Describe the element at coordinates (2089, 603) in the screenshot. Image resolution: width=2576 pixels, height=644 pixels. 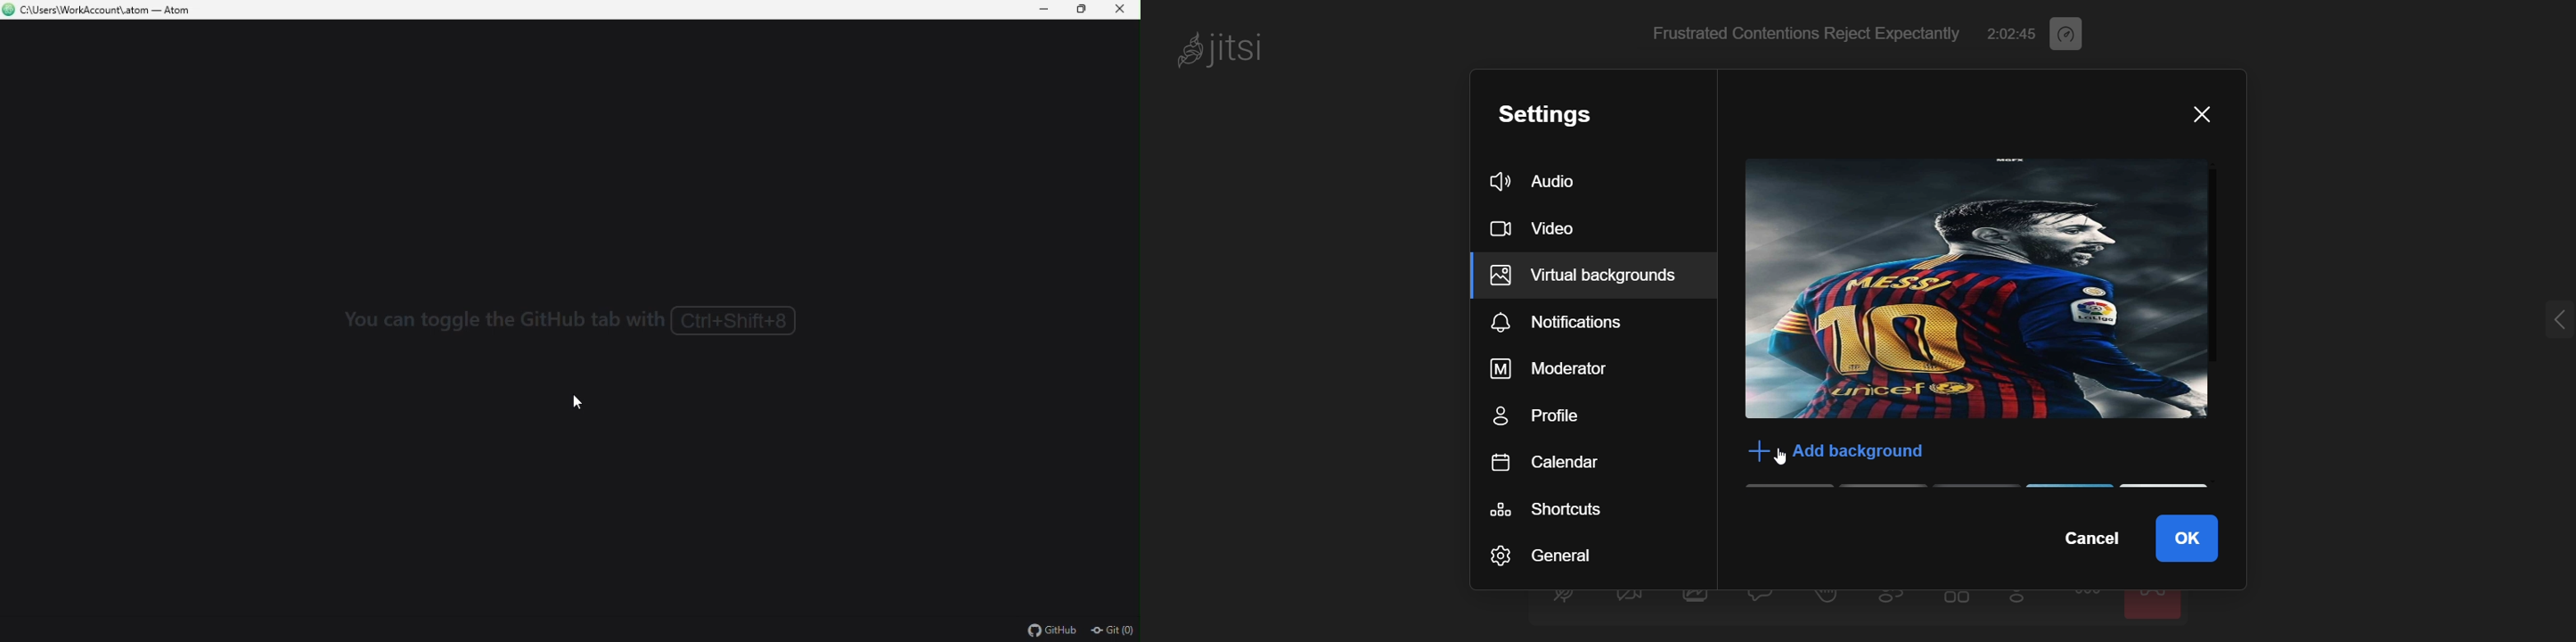
I see `more actions` at that location.